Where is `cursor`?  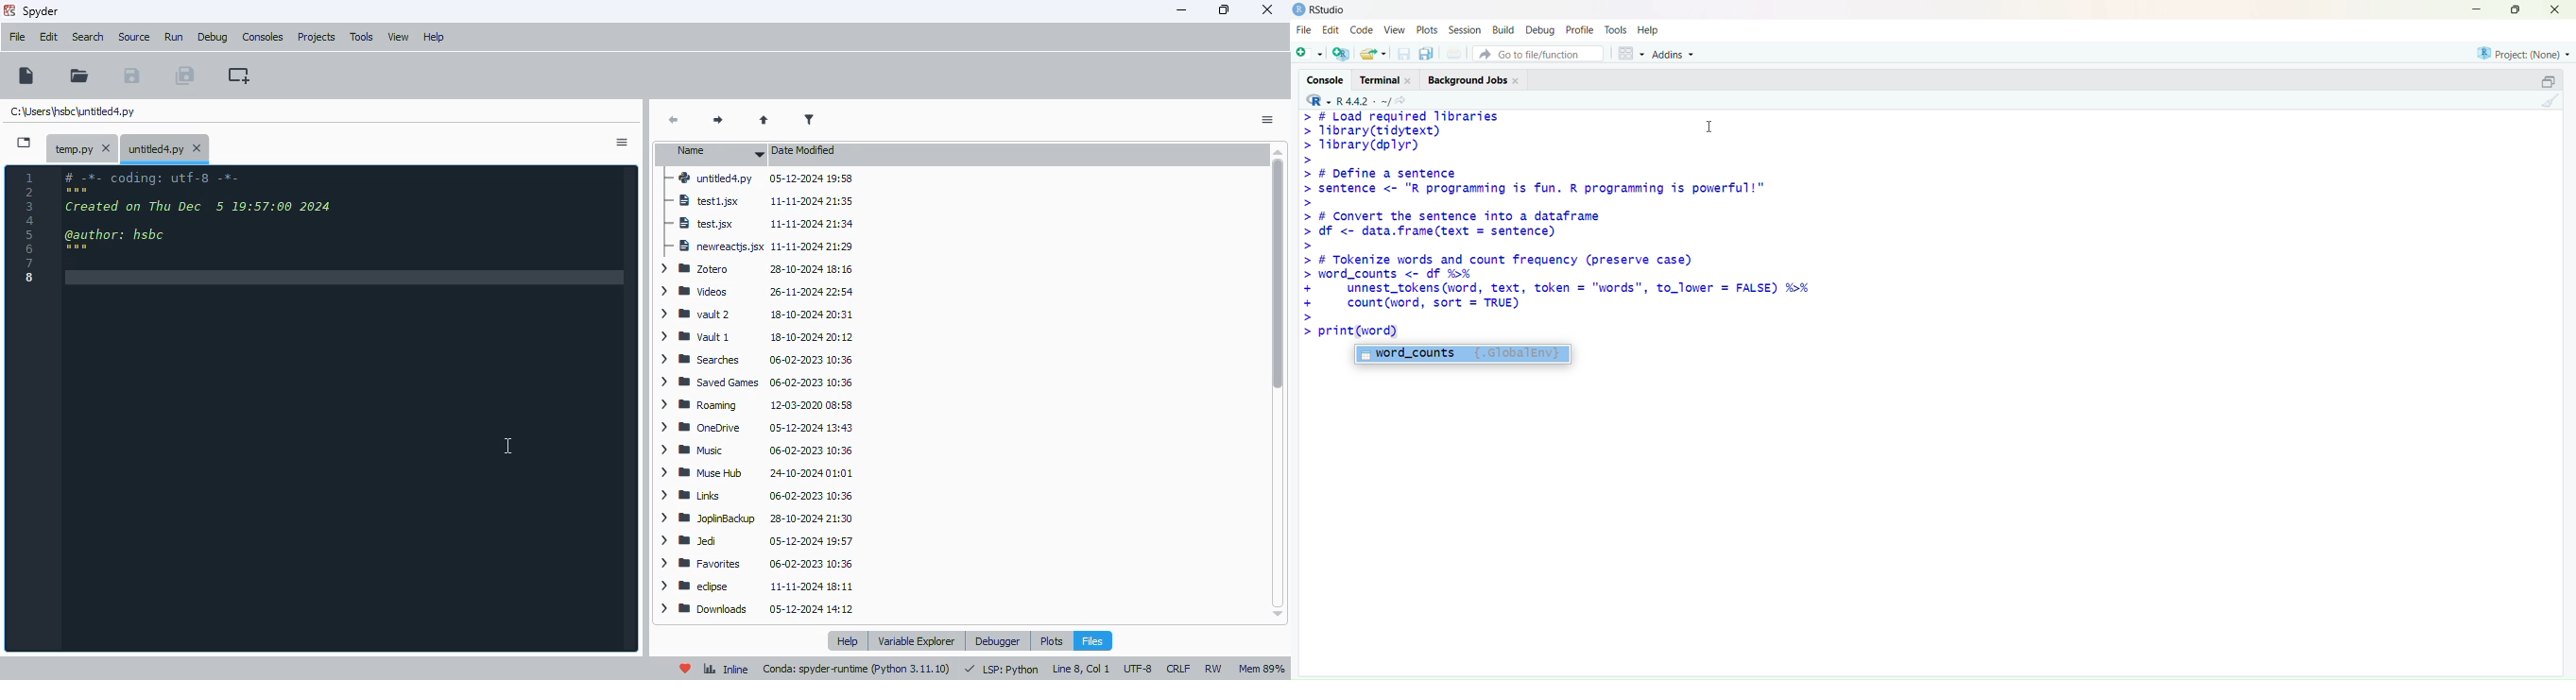
cursor is located at coordinates (509, 447).